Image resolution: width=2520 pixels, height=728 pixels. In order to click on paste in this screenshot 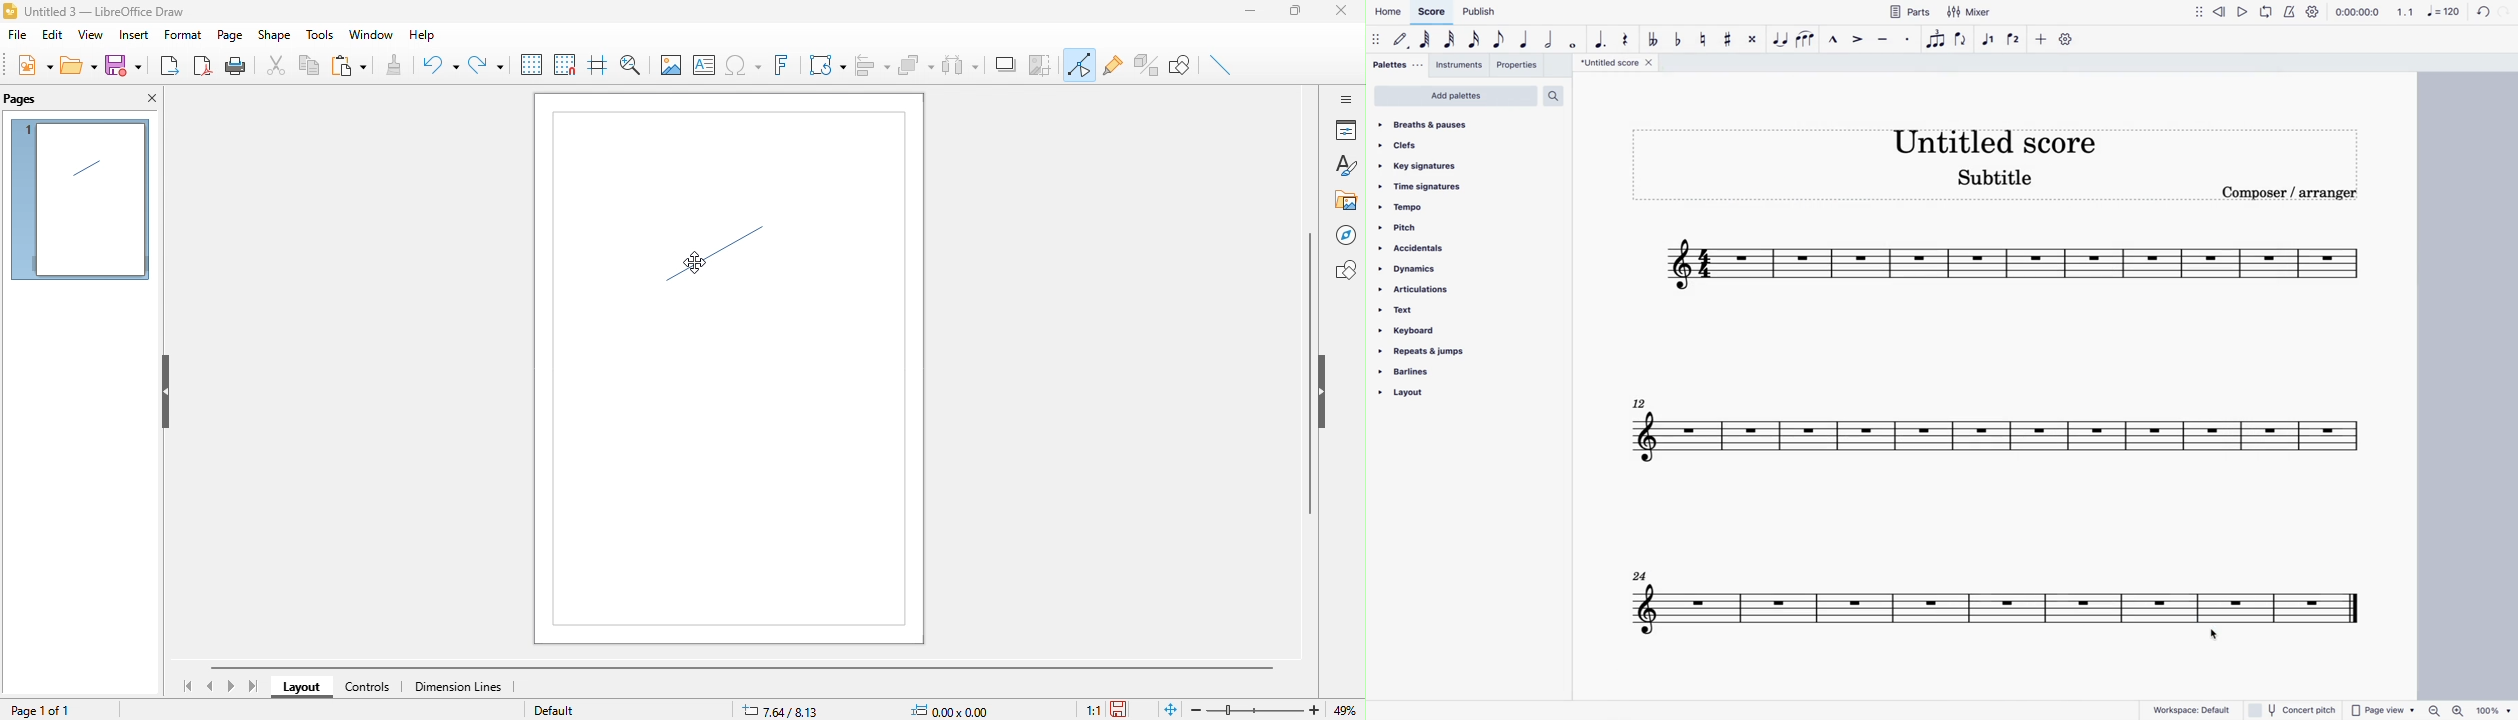, I will do `click(355, 66)`.